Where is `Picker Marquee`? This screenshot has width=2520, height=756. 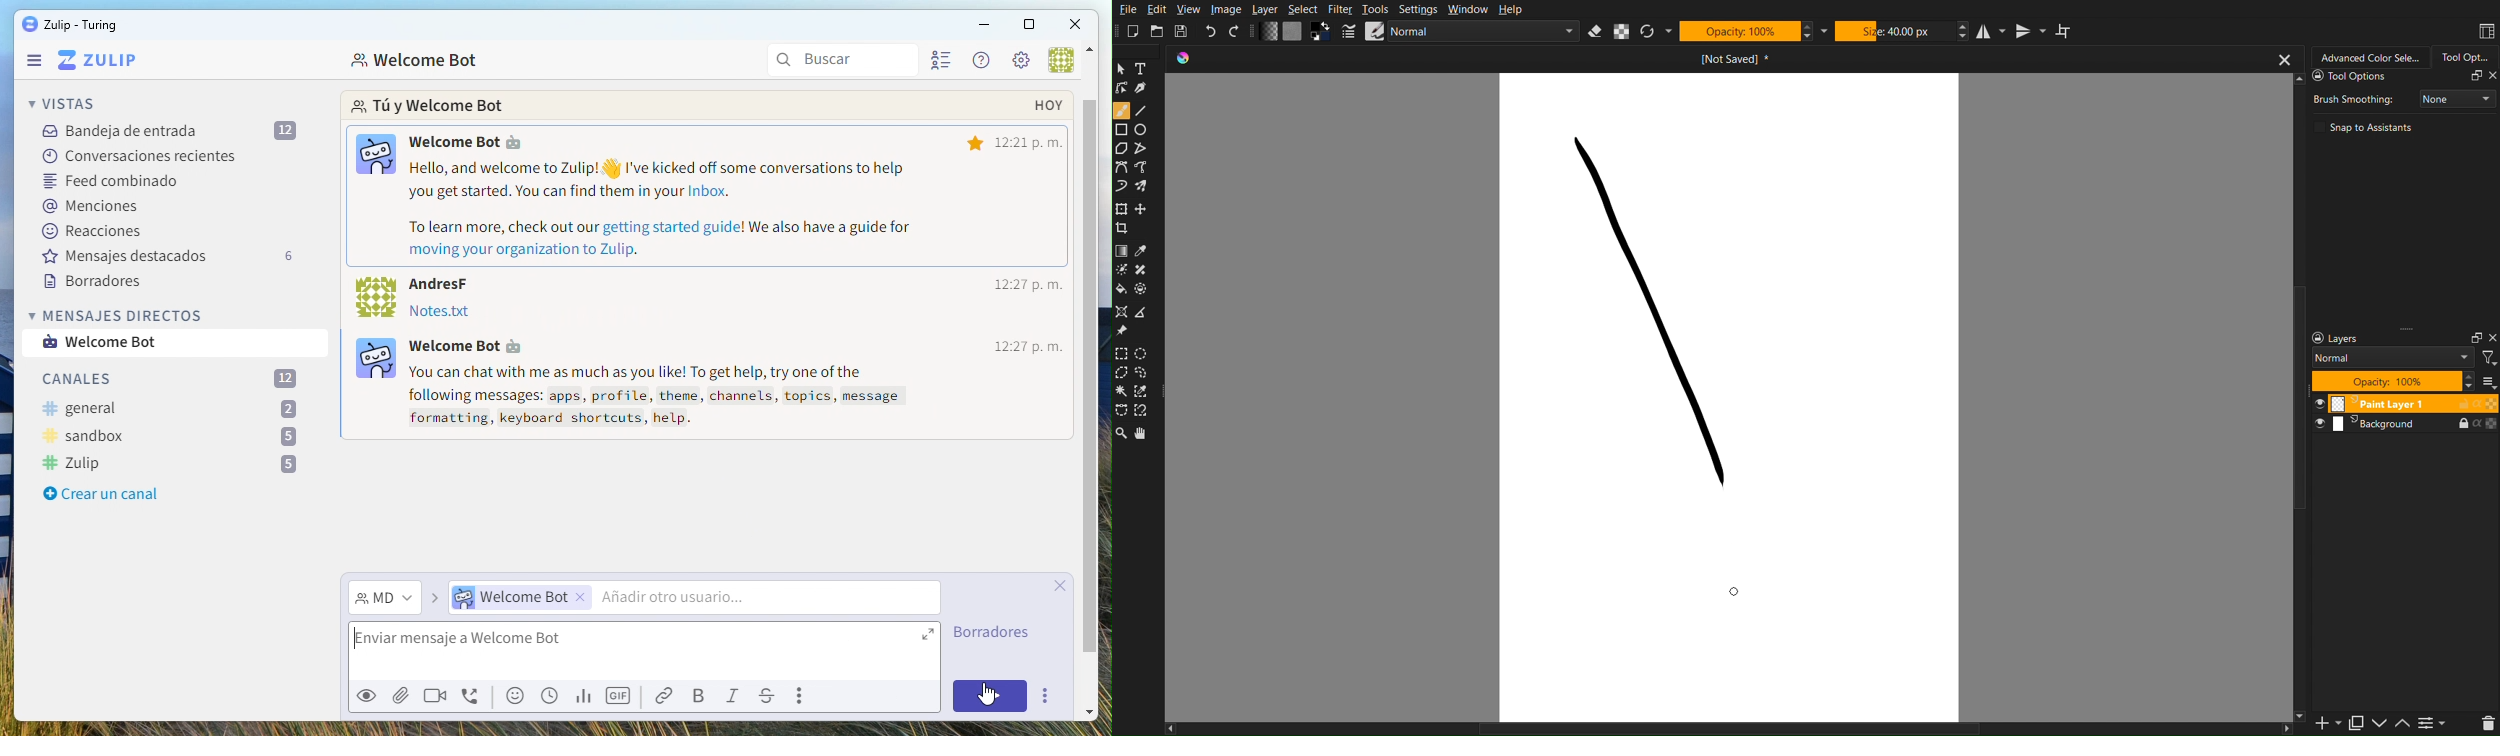
Picker Marquee is located at coordinates (1147, 392).